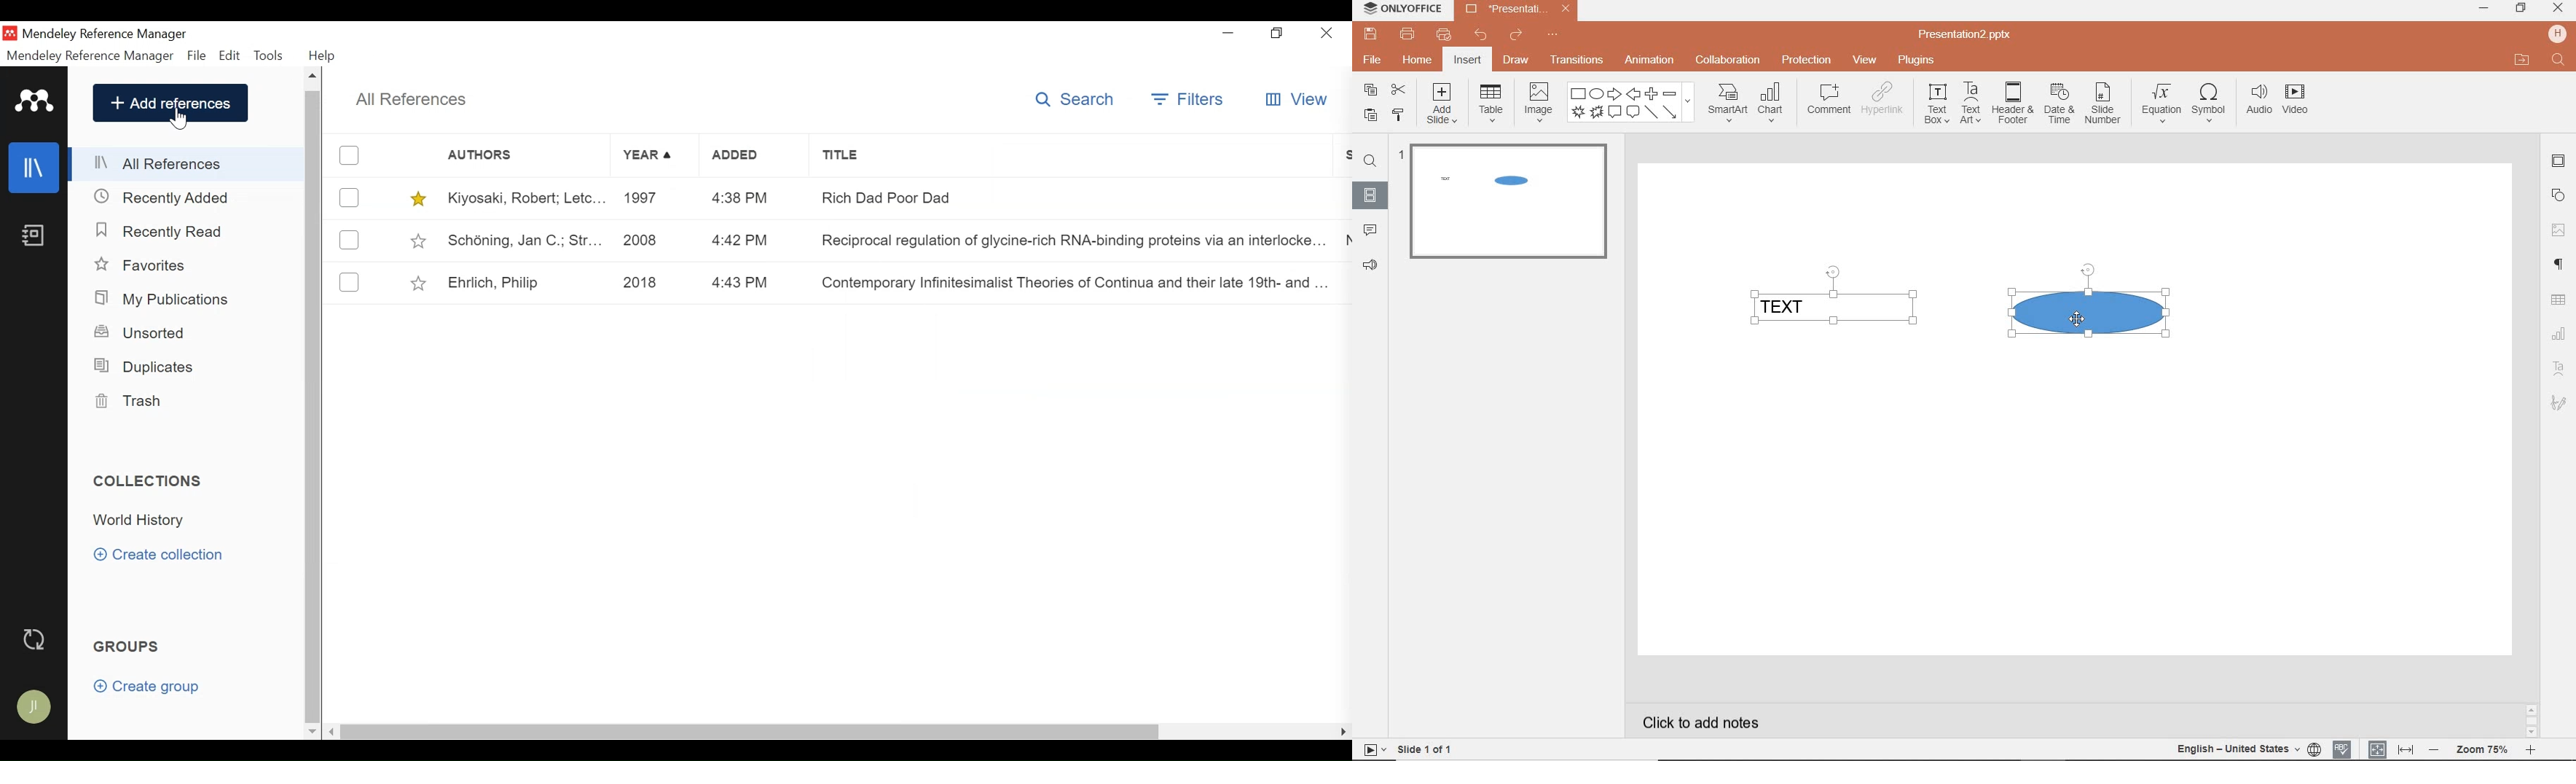 This screenshot has width=2576, height=784. Describe the element at coordinates (1649, 61) in the screenshot. I see `animation` at that location.